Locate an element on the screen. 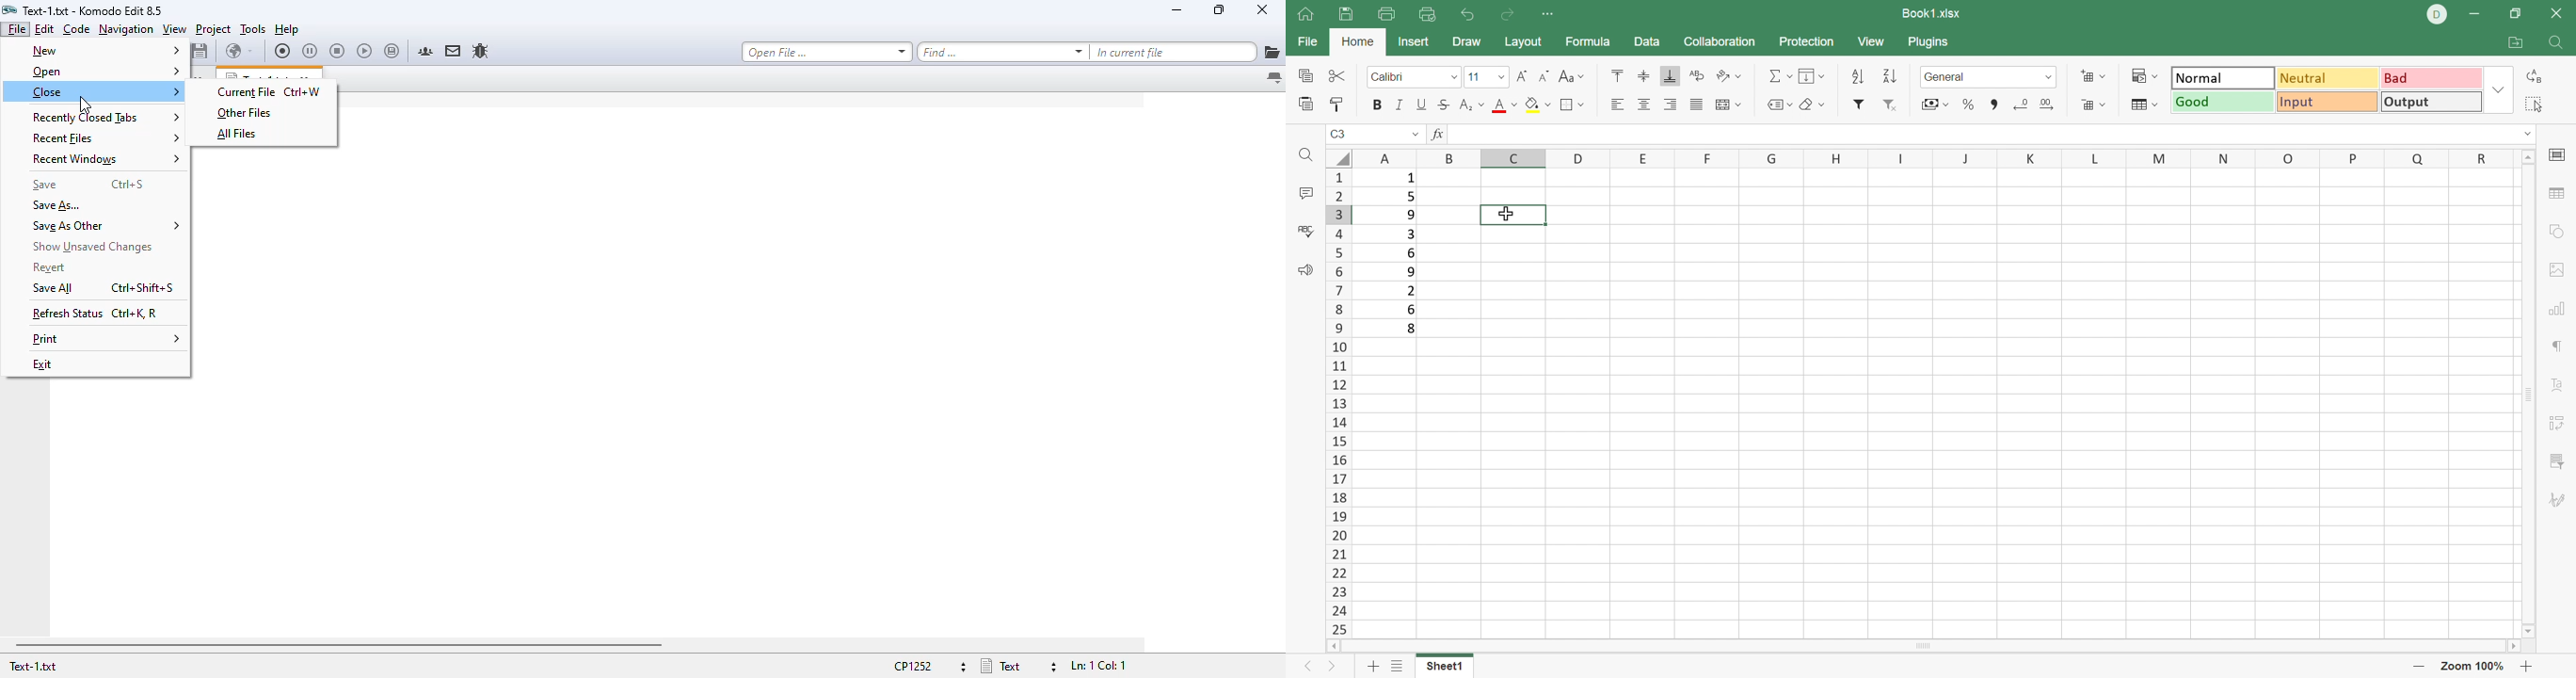 The width and height of the screenshot is (2576, 700). Bad is located at coordinates (2433, 79).